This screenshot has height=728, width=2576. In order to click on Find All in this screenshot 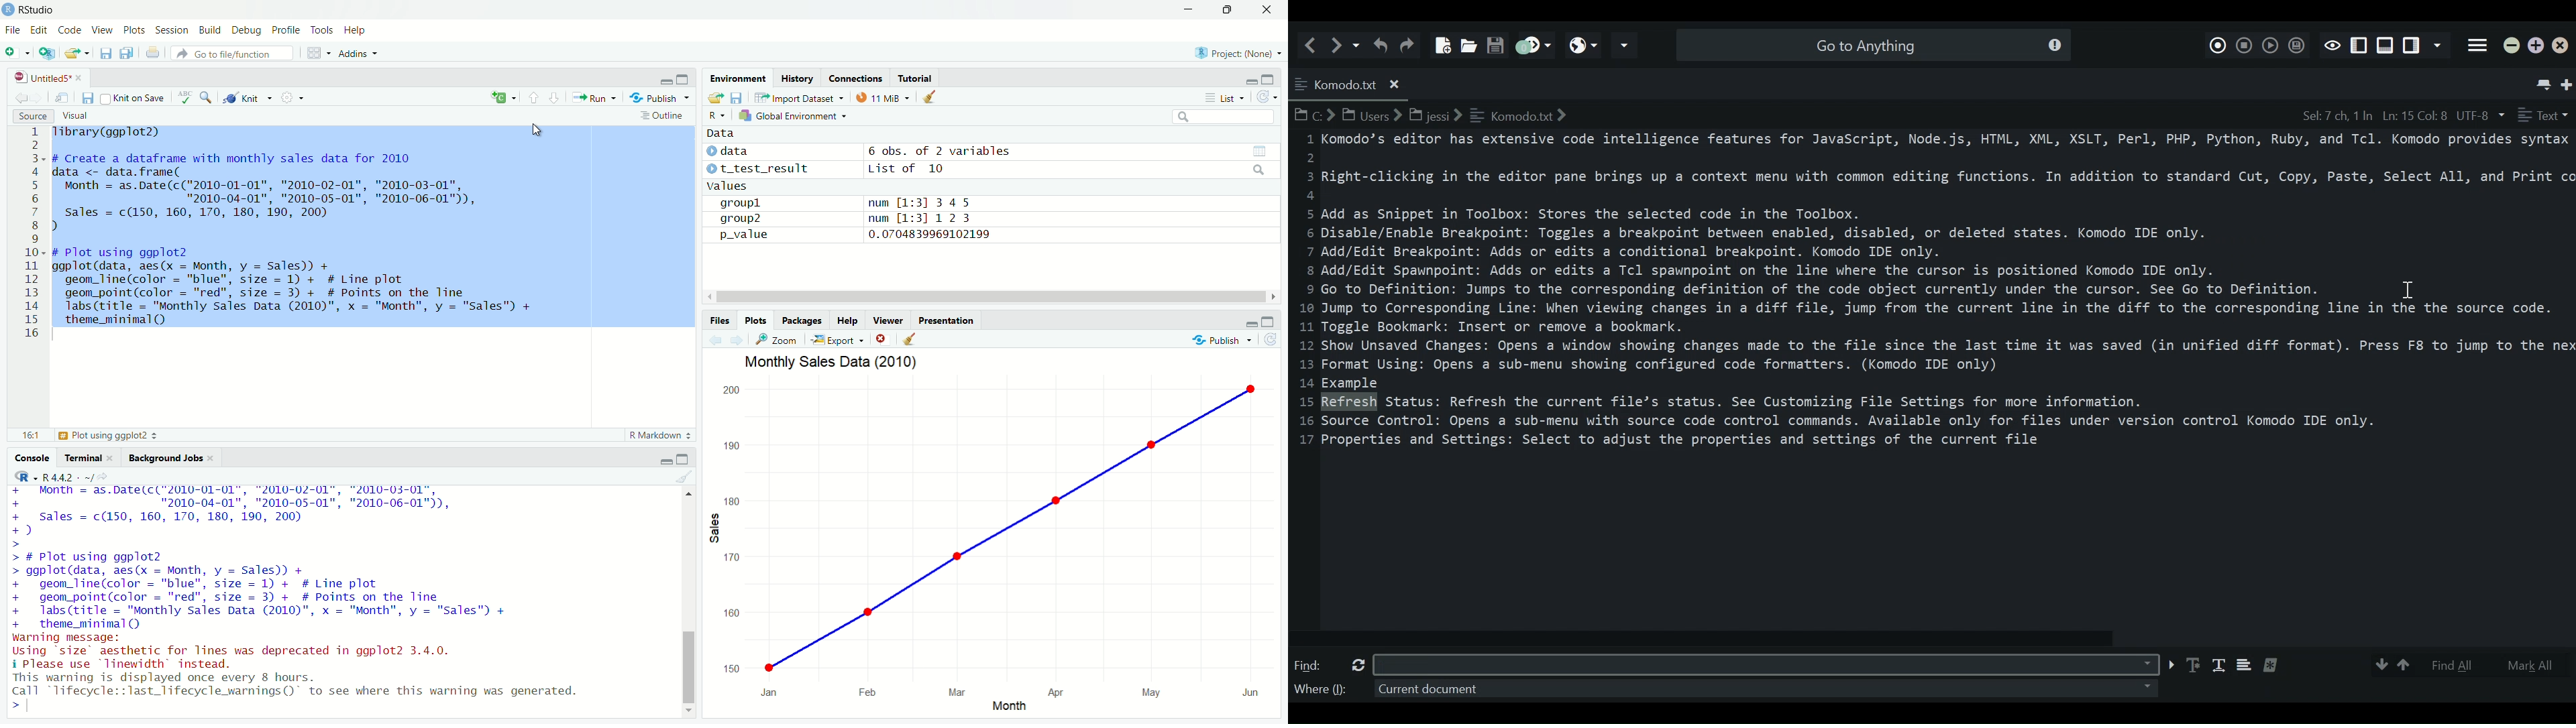, I will do `click(2461, 665)`.